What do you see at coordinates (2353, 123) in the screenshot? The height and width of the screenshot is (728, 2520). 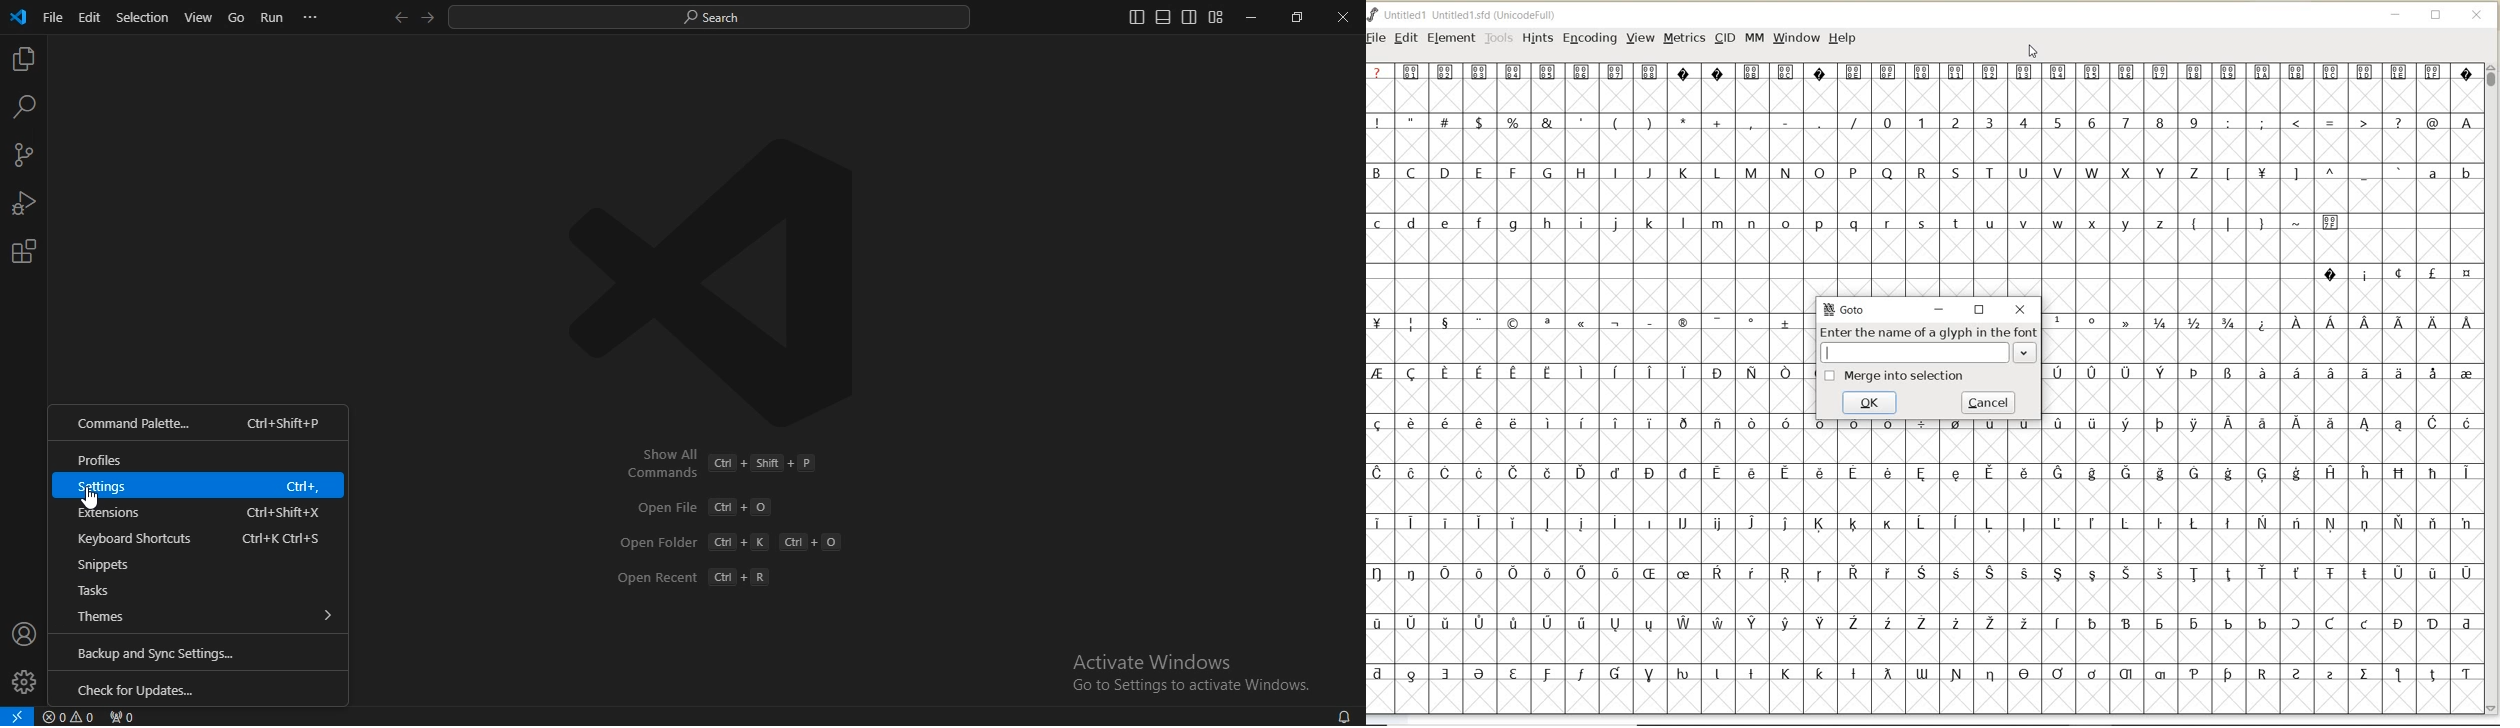 I see `special characters` at bounding box center [2353, 123].